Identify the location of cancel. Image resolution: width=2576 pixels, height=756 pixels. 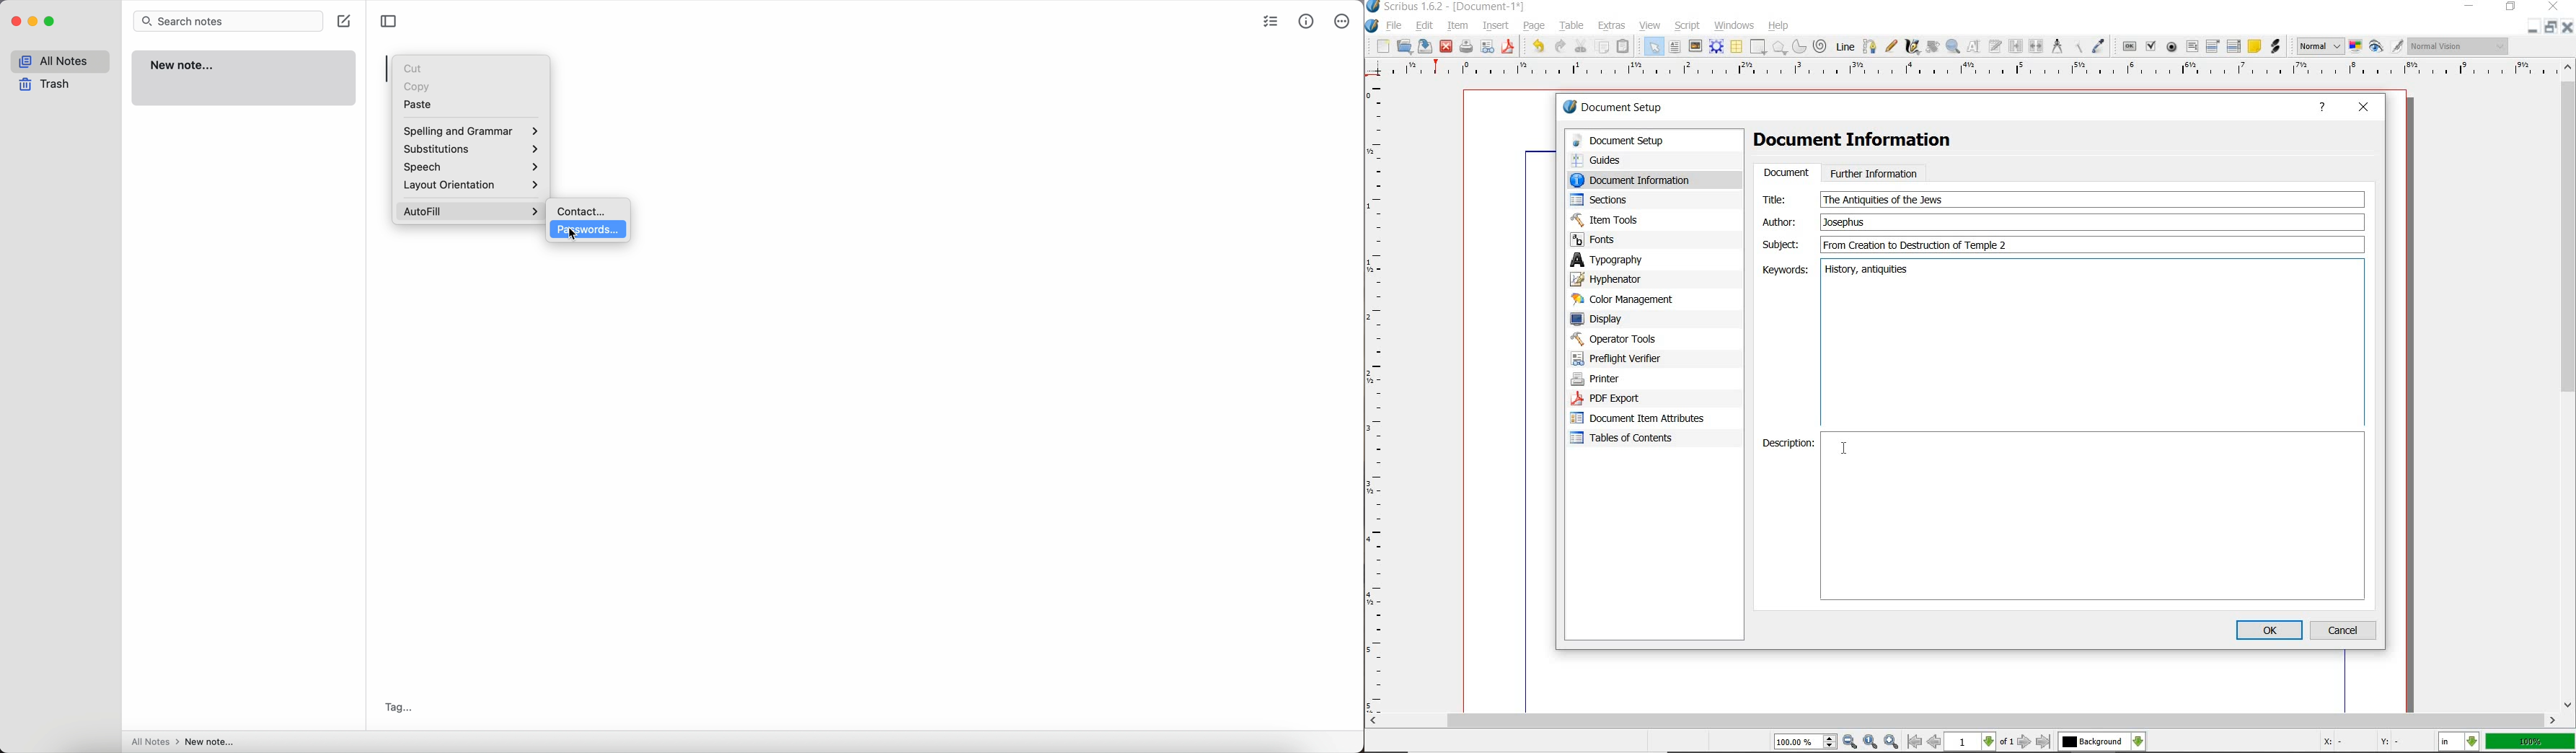
(2345, 630).